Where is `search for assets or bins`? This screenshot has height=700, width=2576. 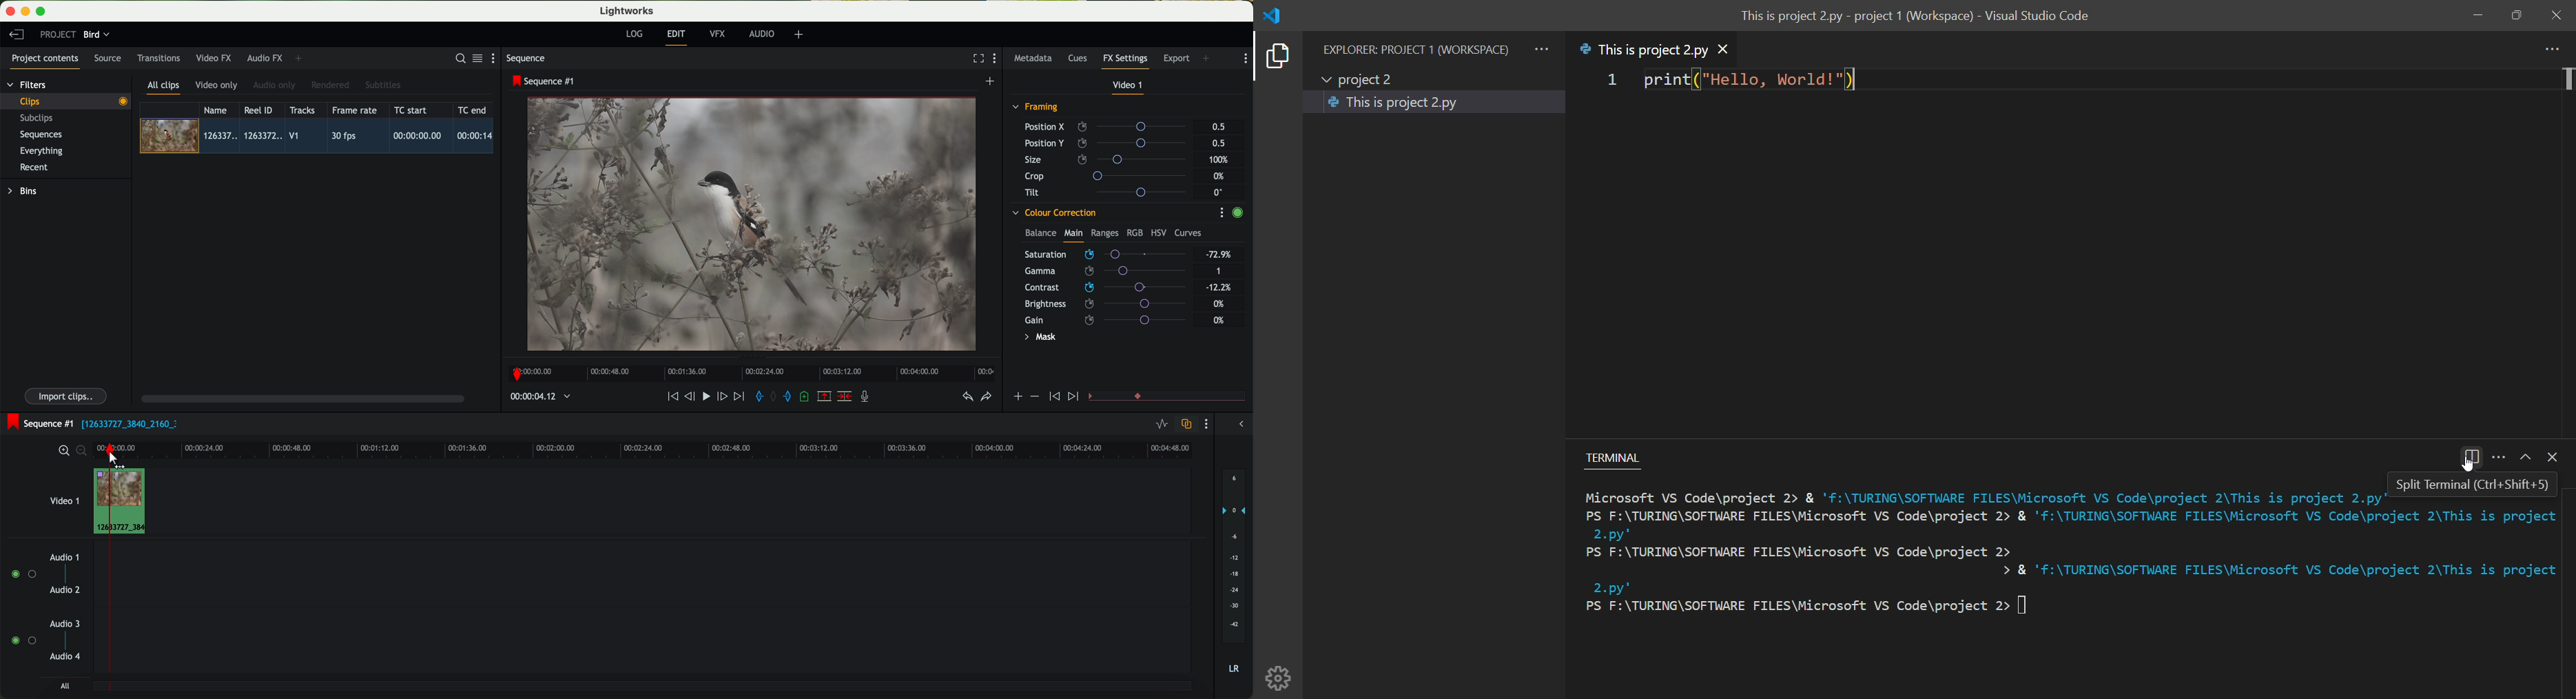
search for assets or bins is located at coordinates (457, 59).